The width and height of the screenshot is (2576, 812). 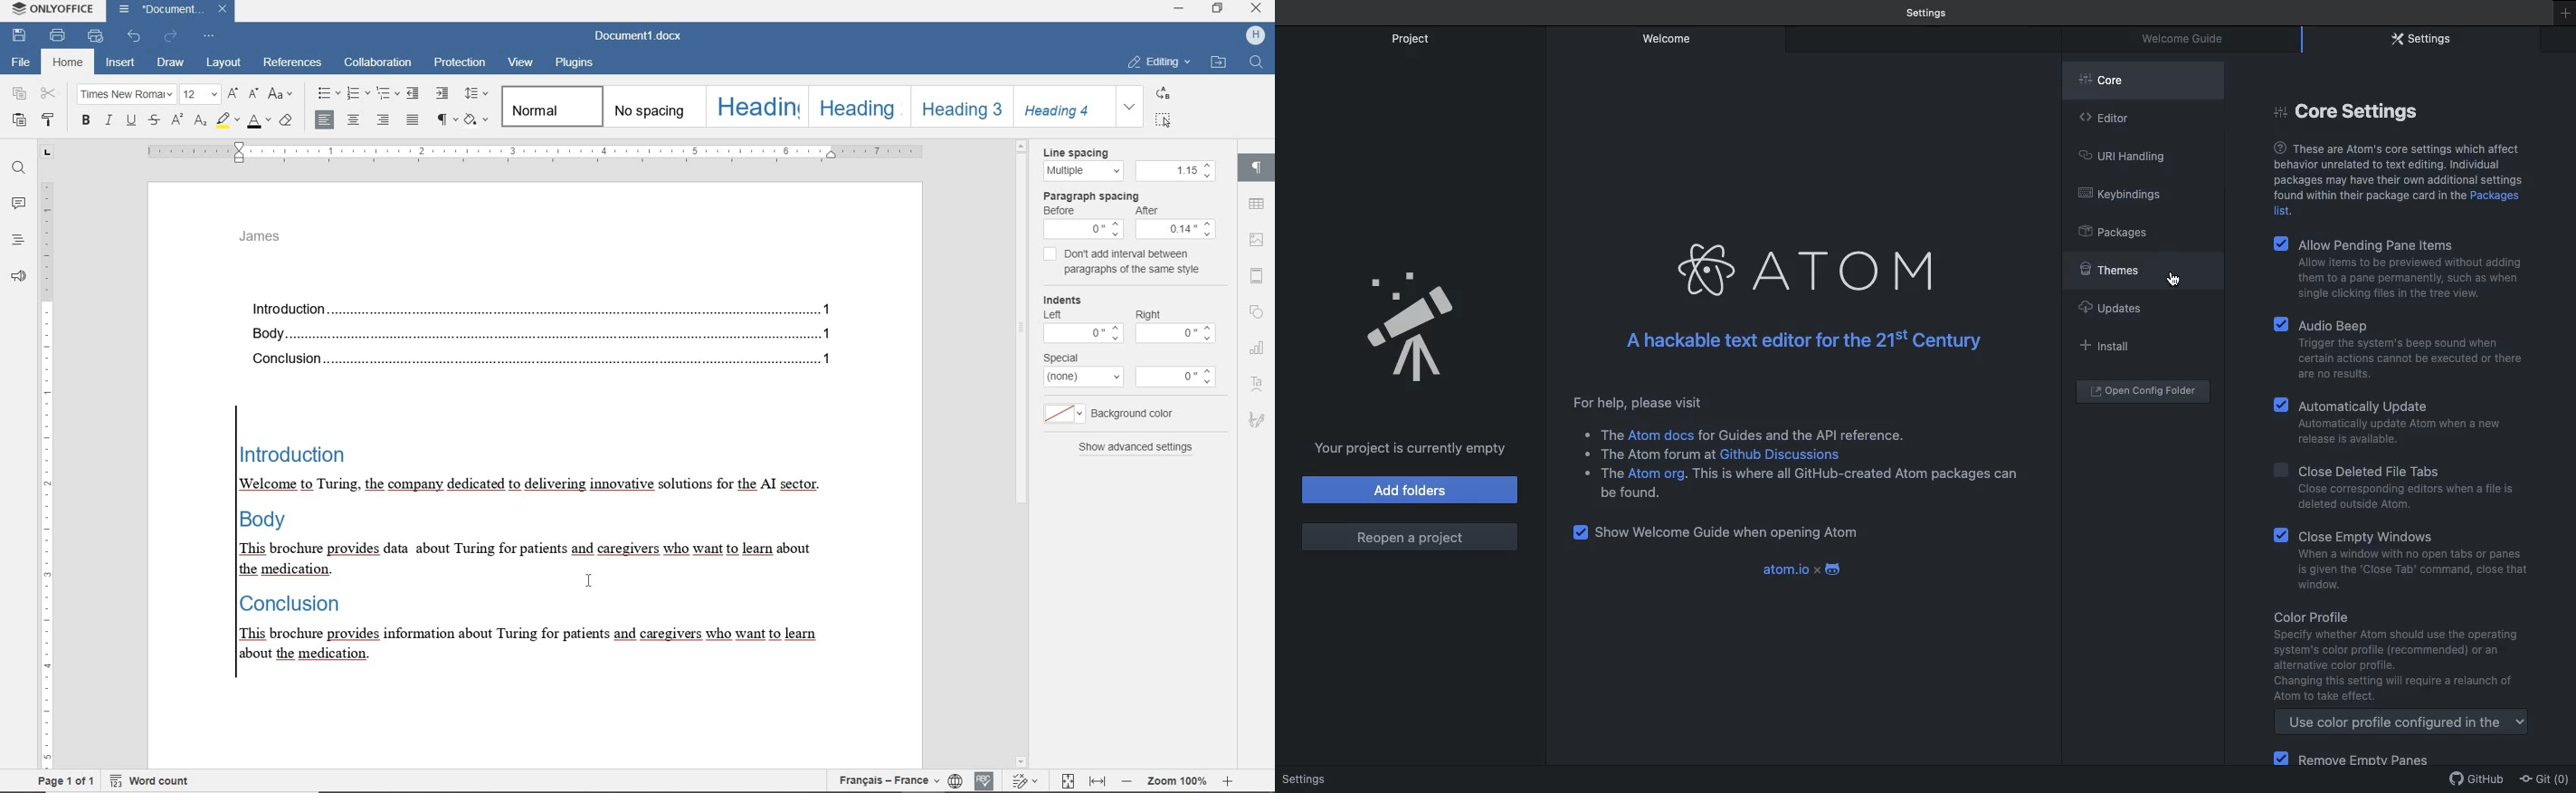 What do you see at coordinates (549, 330) in the screenshot?
I see `Body` at bounding box center [549, 330].